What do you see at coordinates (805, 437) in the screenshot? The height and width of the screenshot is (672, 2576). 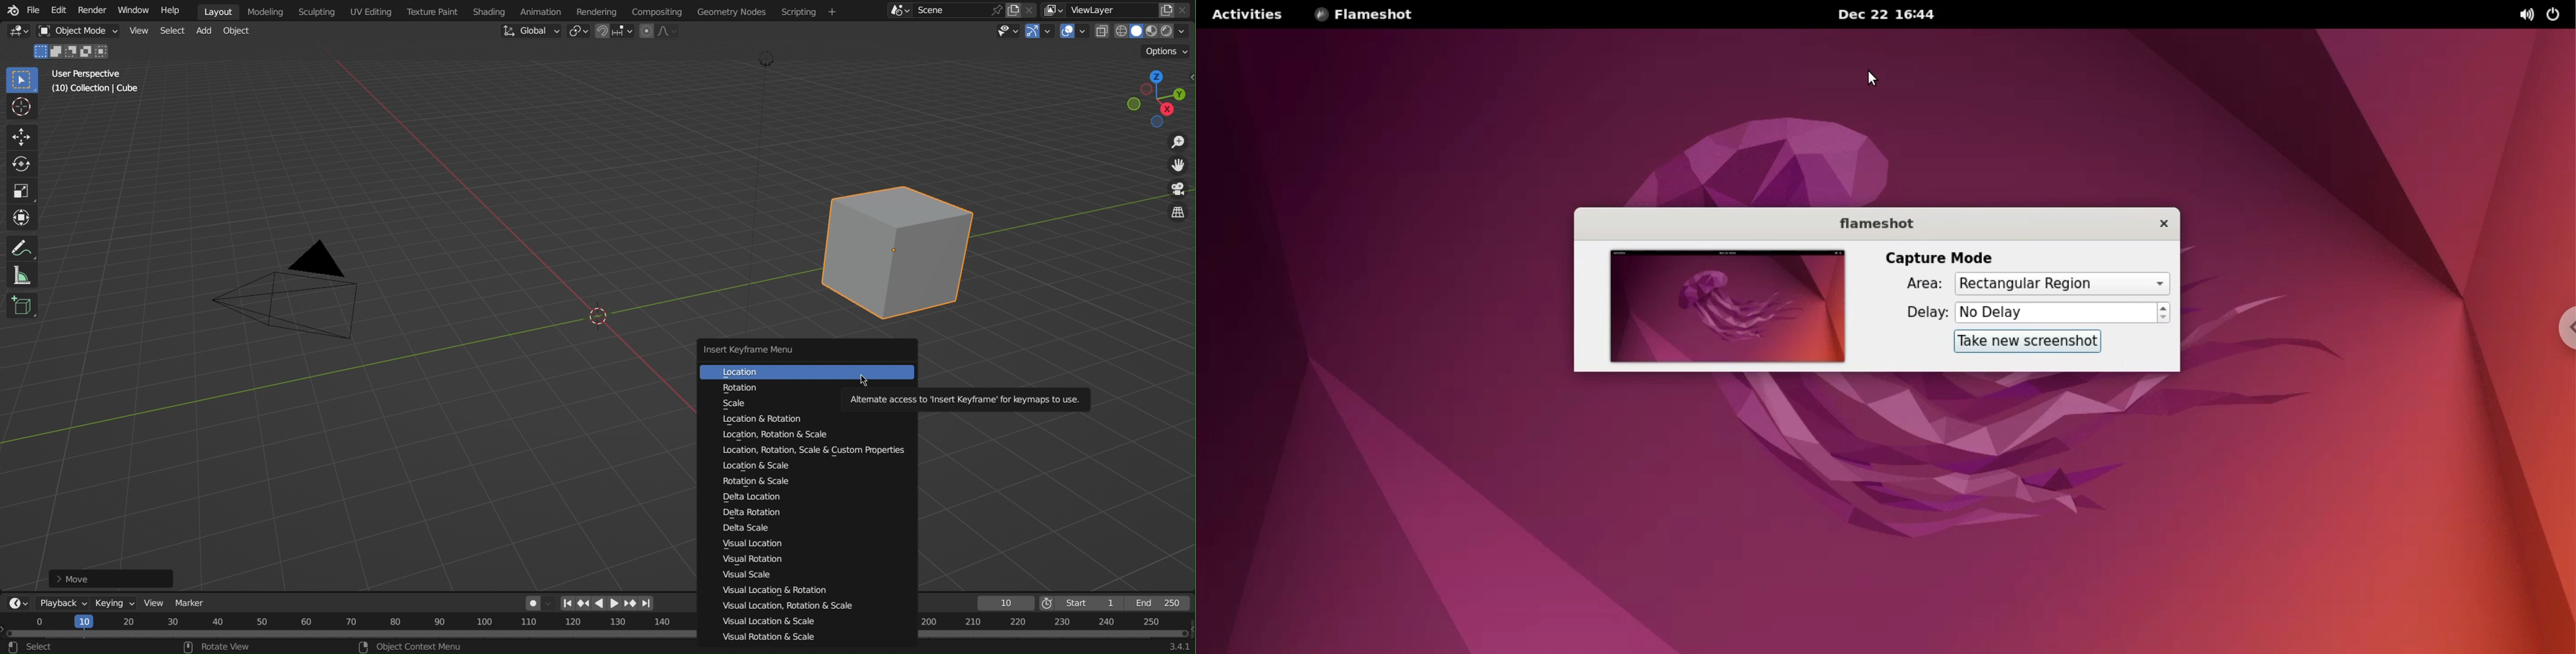 I see `Location, Rotation & Scale` at bounding box center [805, 437].